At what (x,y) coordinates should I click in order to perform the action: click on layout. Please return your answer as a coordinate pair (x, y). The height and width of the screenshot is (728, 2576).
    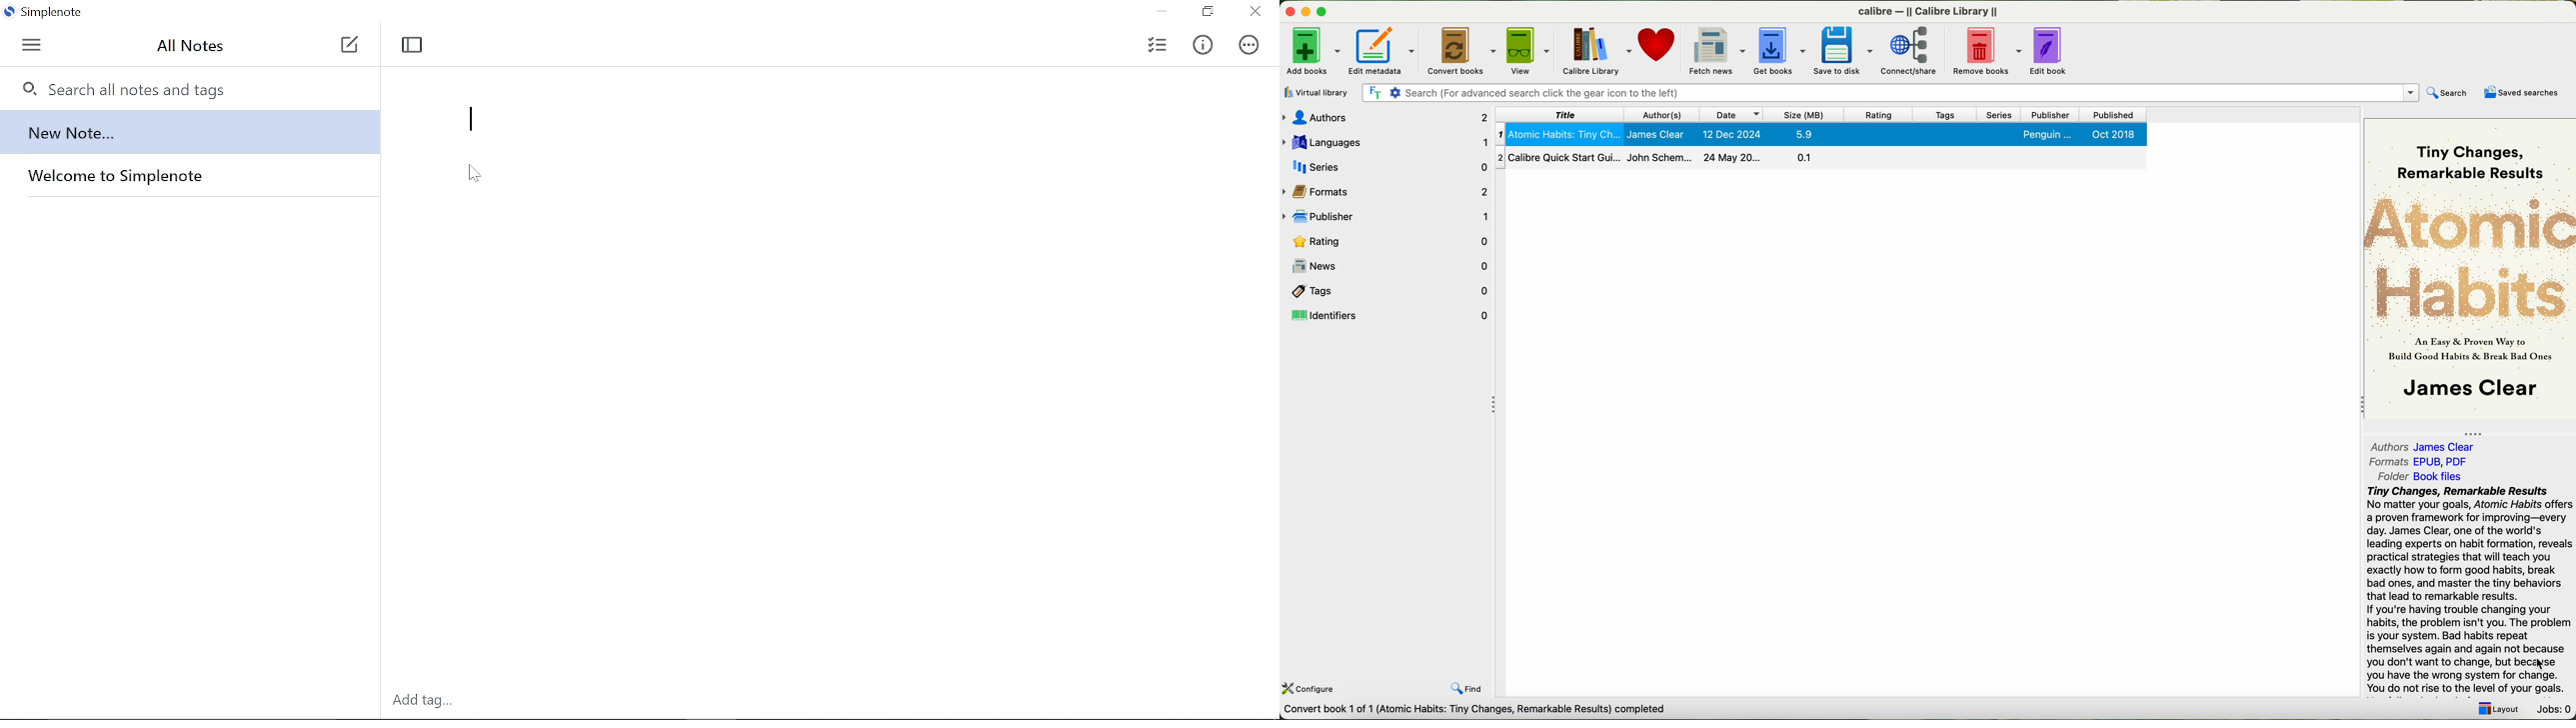
    Looking at the image, I should click on (2499, 709).